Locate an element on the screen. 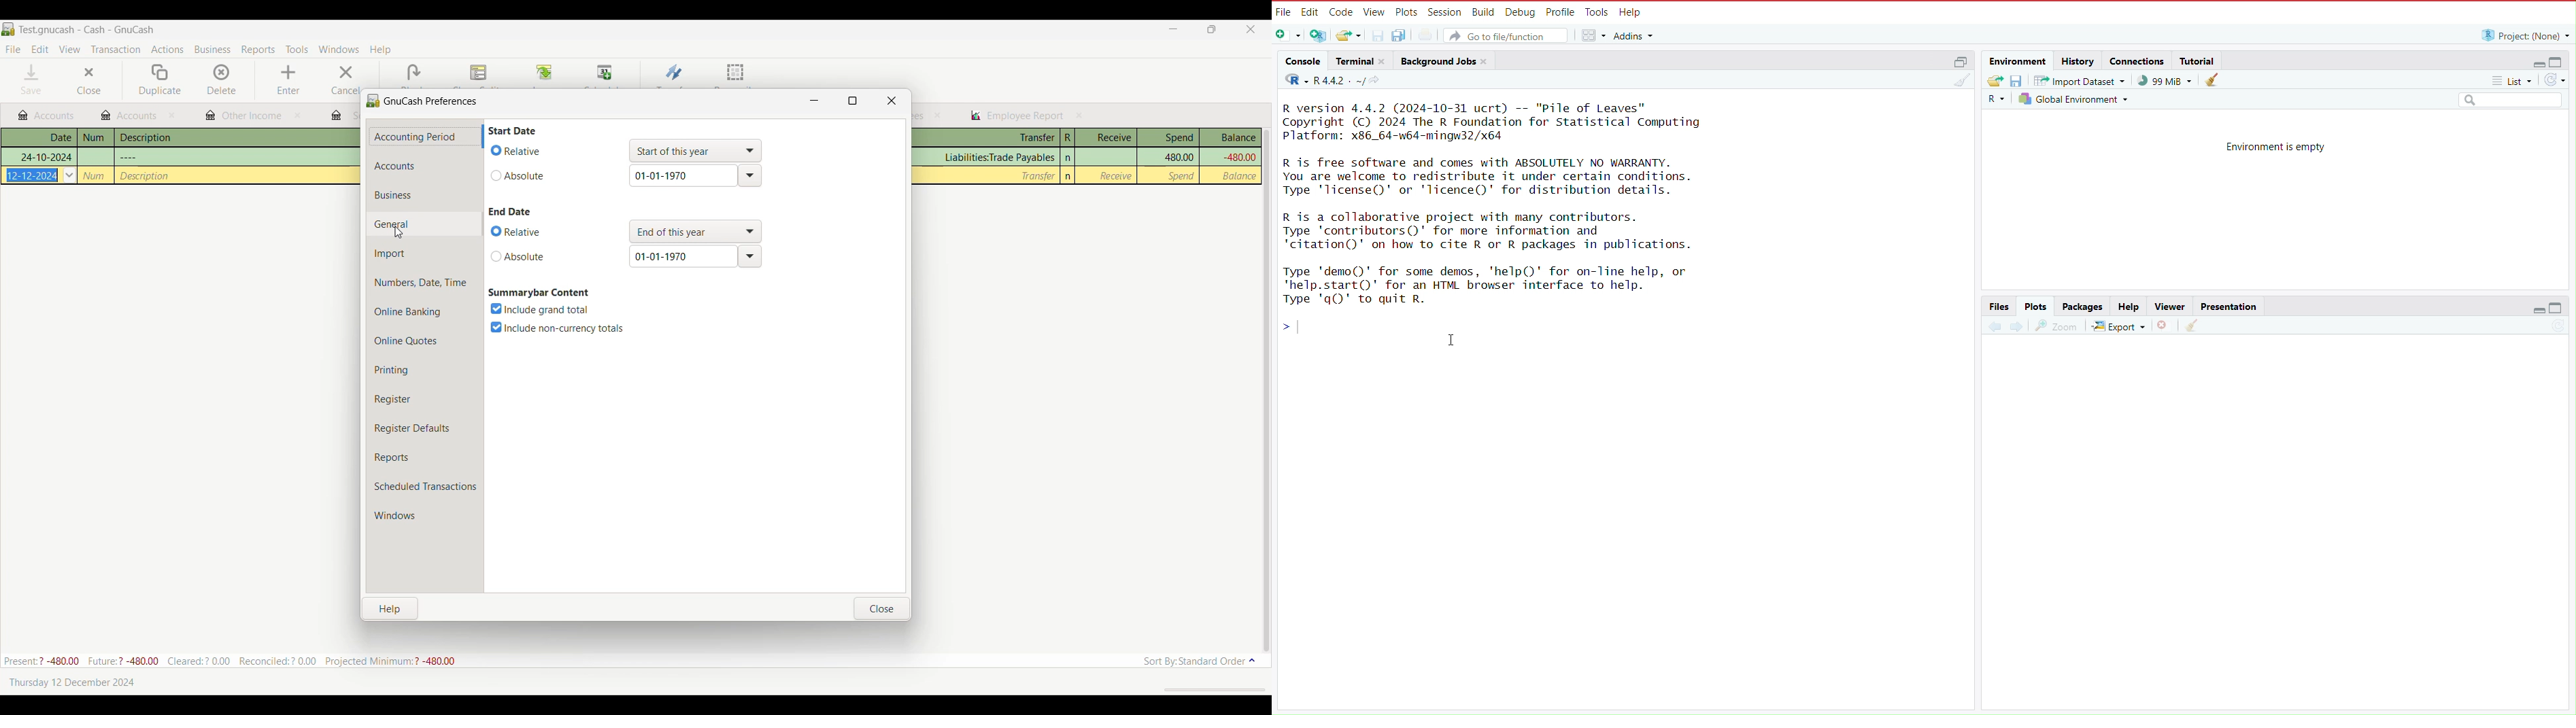 The image size is (2576, 728). files is located at coordinates (1999, 305).